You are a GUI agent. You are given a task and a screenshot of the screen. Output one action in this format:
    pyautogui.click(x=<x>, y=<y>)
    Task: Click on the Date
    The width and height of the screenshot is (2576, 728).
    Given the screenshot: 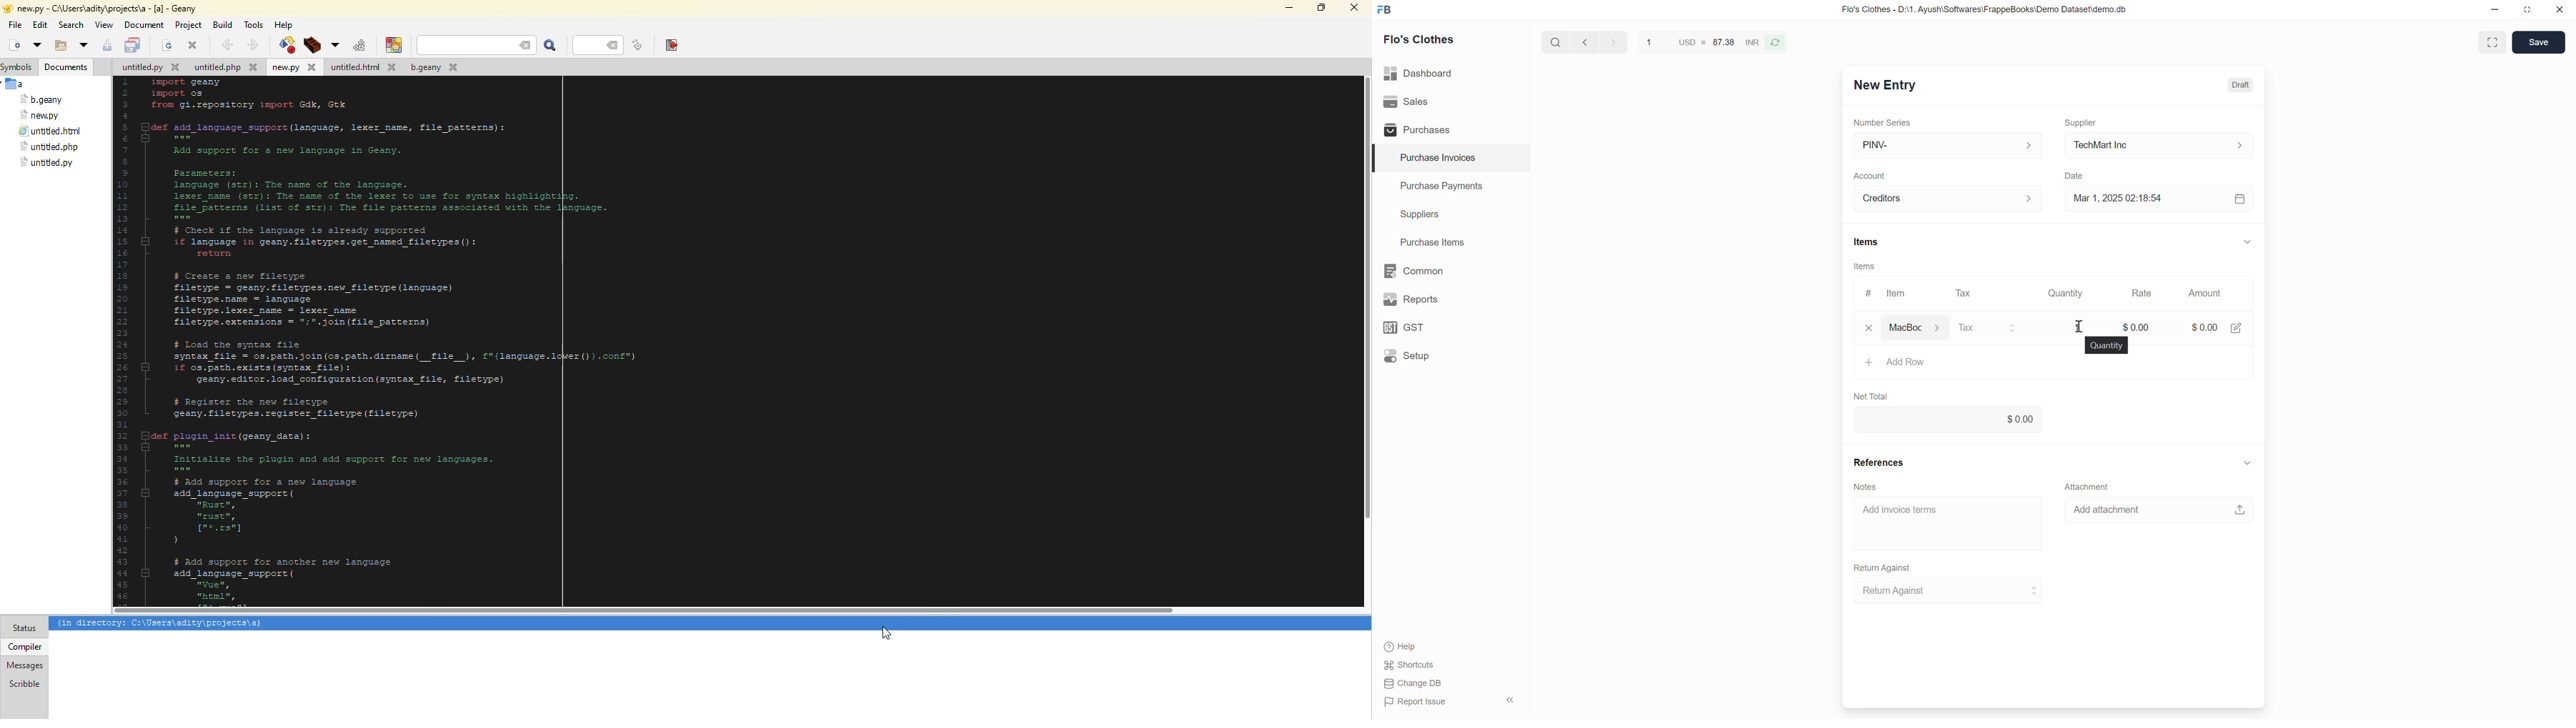 What is the action you would take?
    pyautogui.click(x=2075, y=176)
    